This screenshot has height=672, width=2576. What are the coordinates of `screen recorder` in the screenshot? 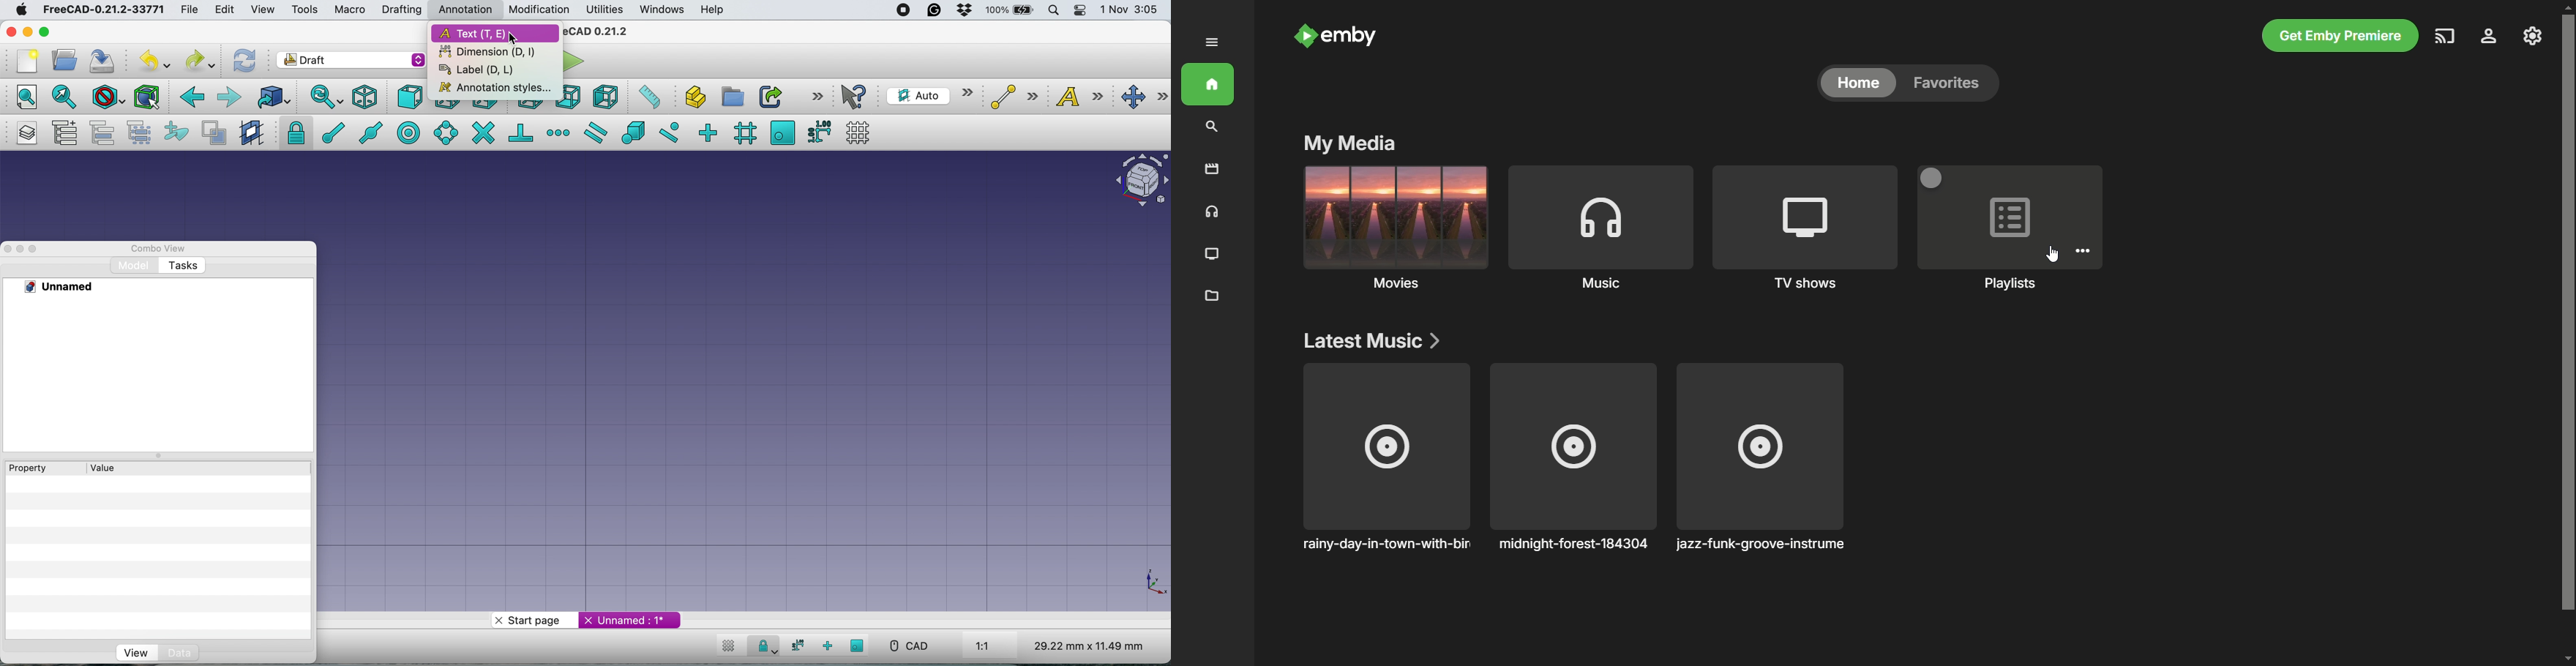 It's located at (899, 10).